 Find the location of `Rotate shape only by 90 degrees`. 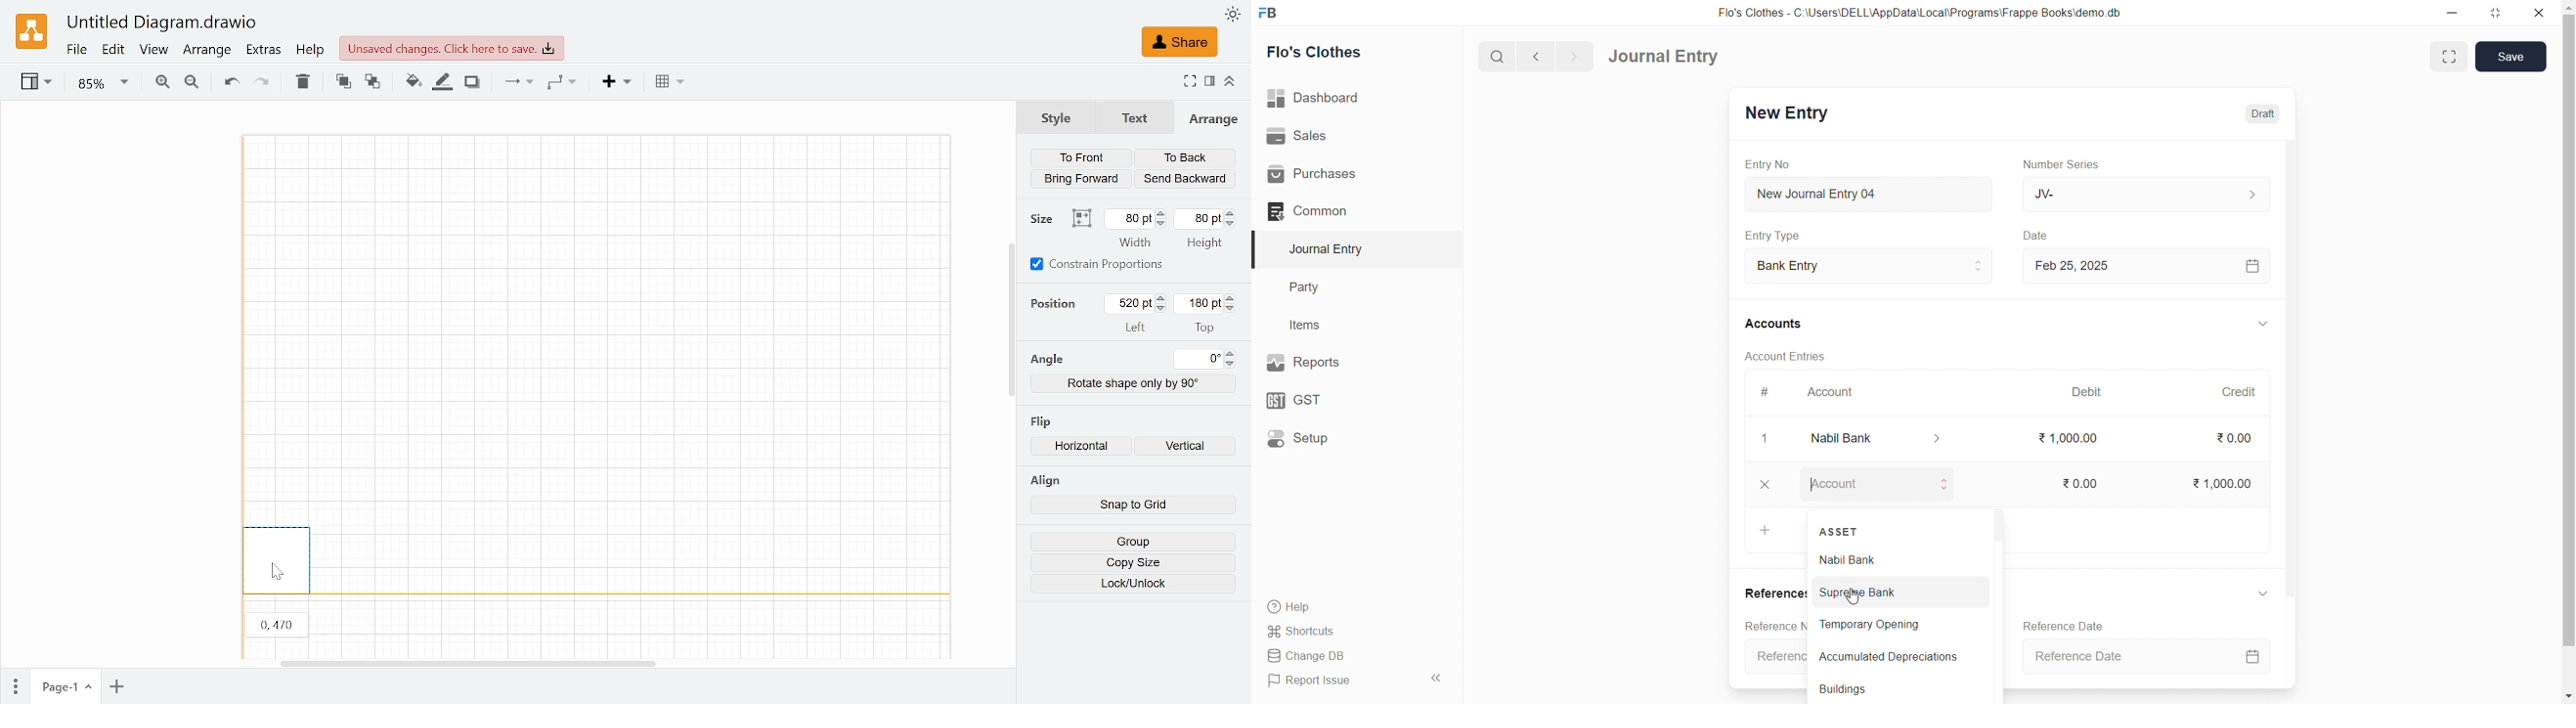

Rotate shape only by 90 degrees is located at coordinates (1134, 383).